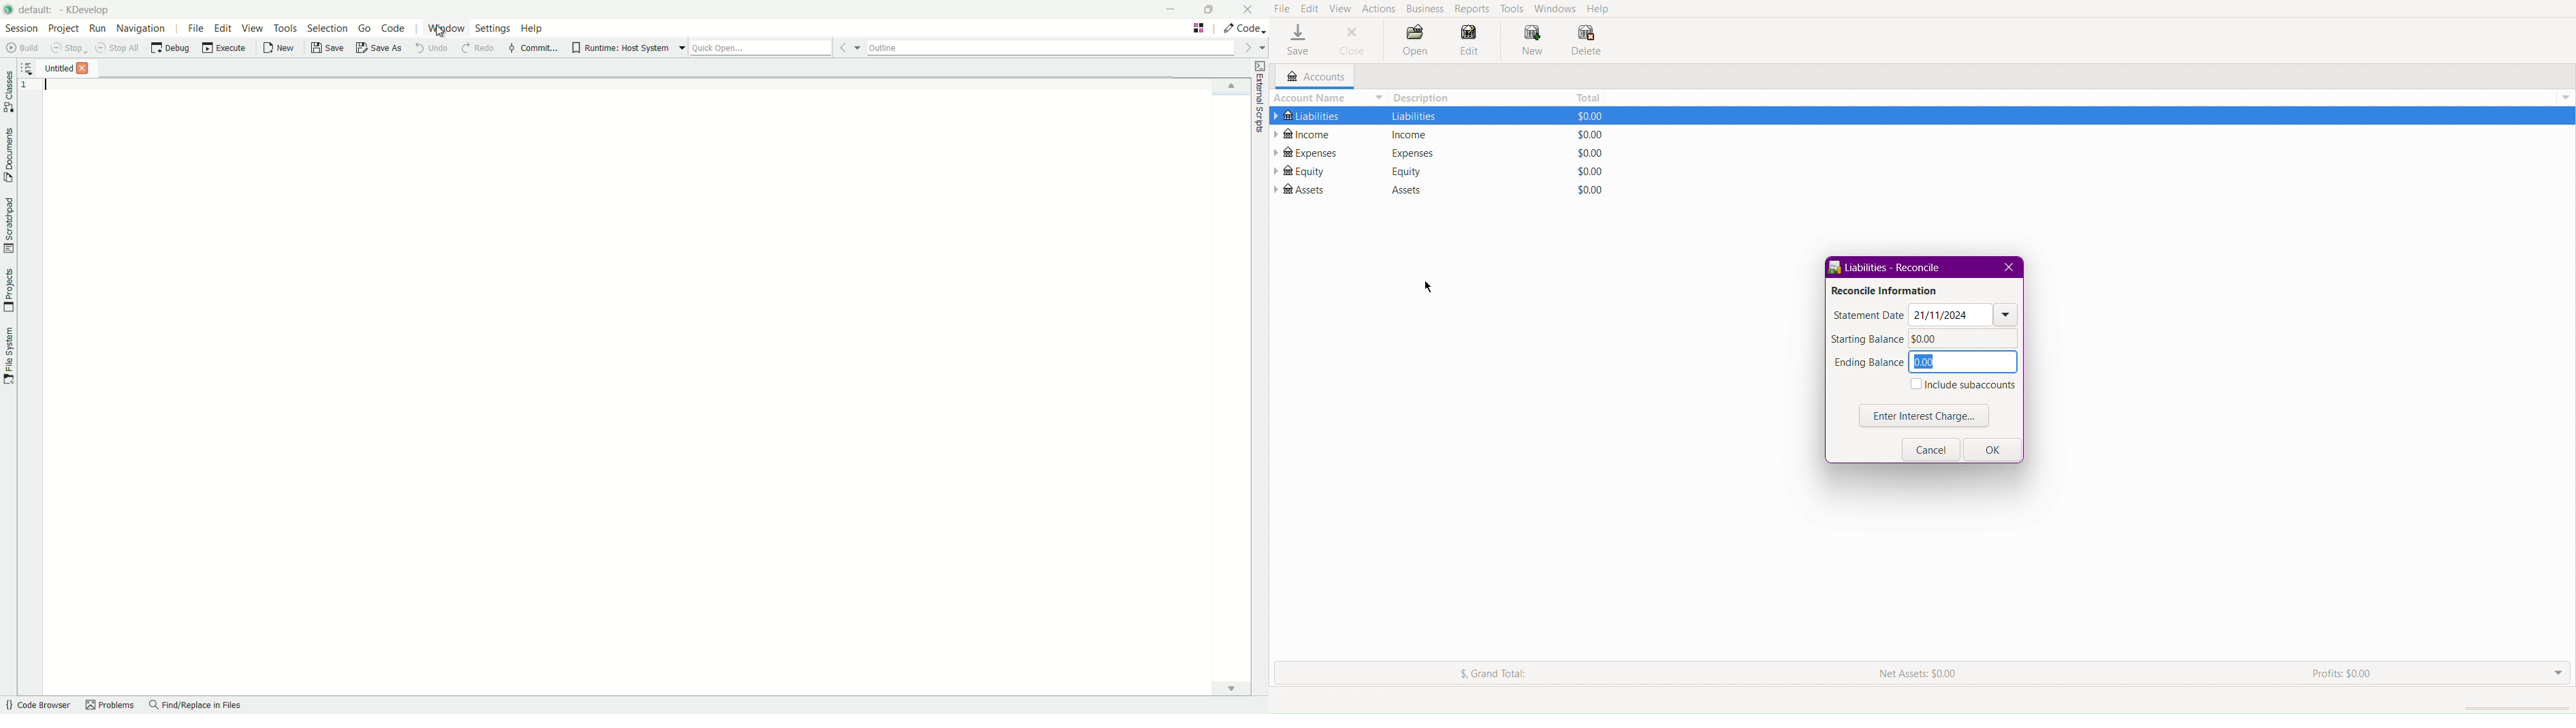 This screenshot has width=2576, height=728. What do you see at coordinates (21, 29) in the screenshot?
I see `session menu` at bounding box center [21, 29].